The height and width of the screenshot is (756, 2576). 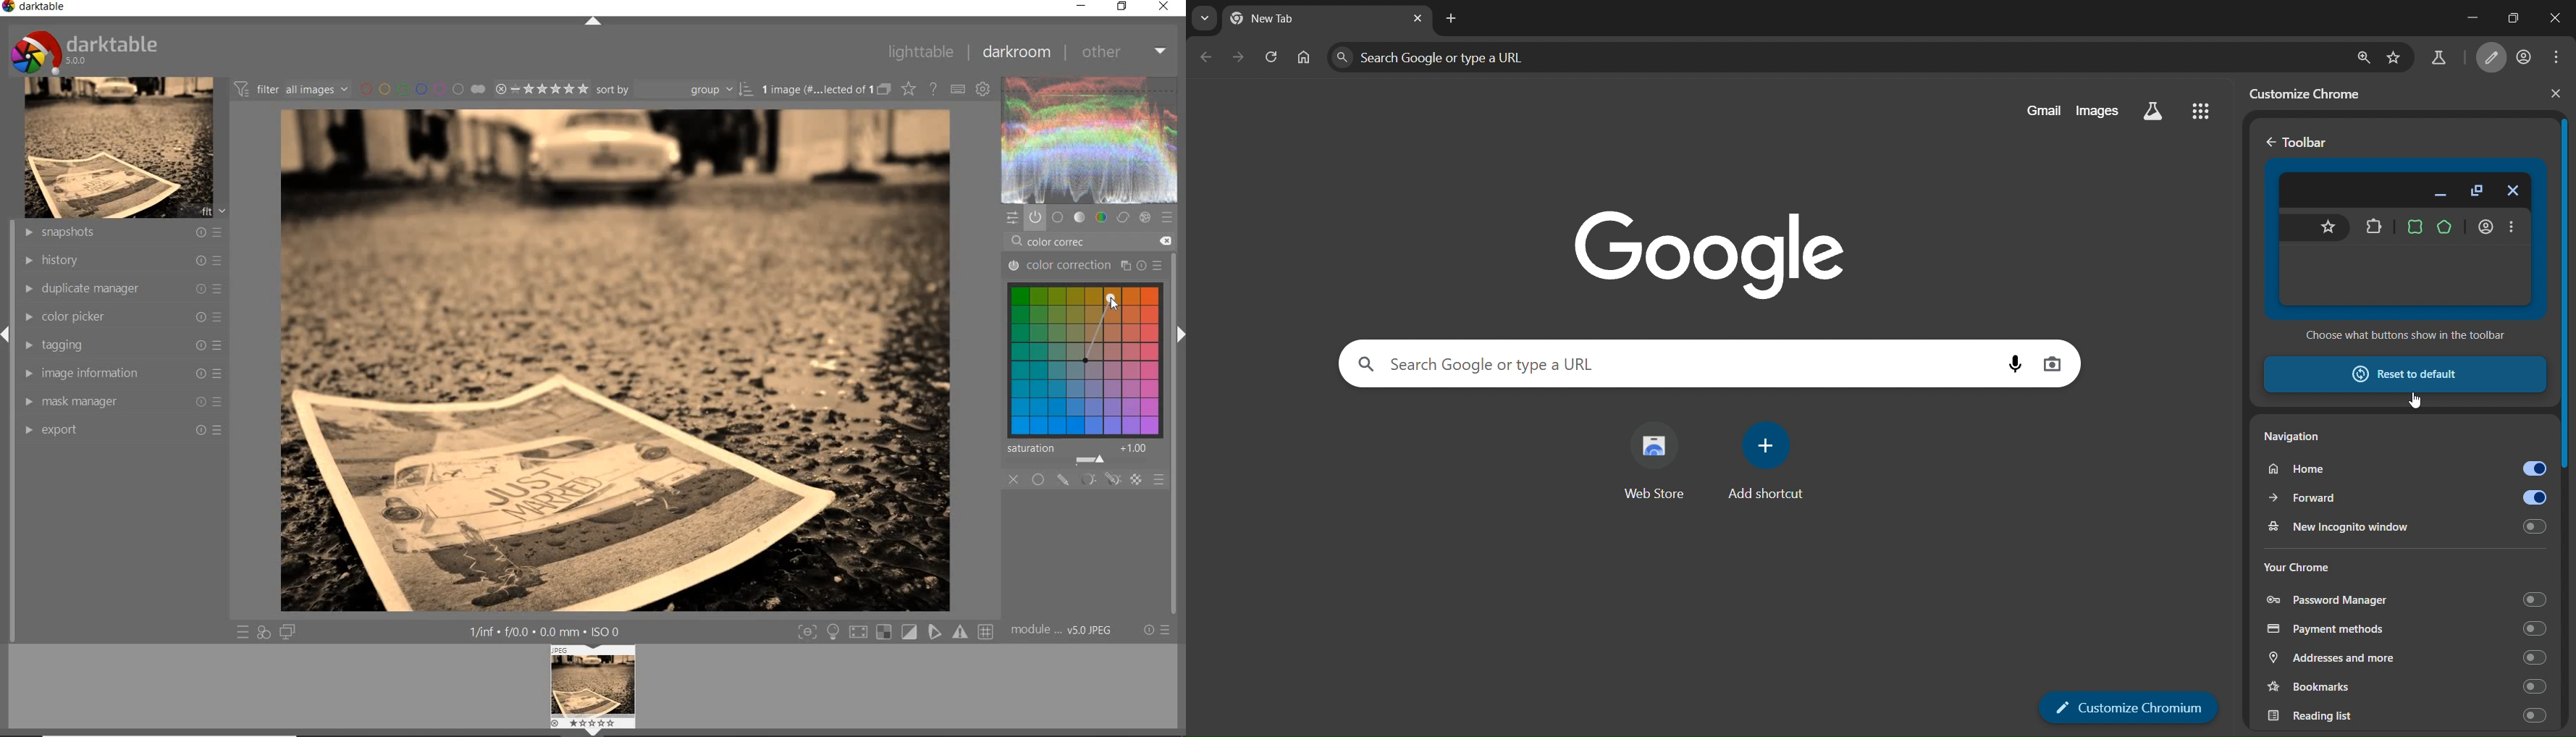 I want to click on filter by image color lebel, so click(x=421, y=88).